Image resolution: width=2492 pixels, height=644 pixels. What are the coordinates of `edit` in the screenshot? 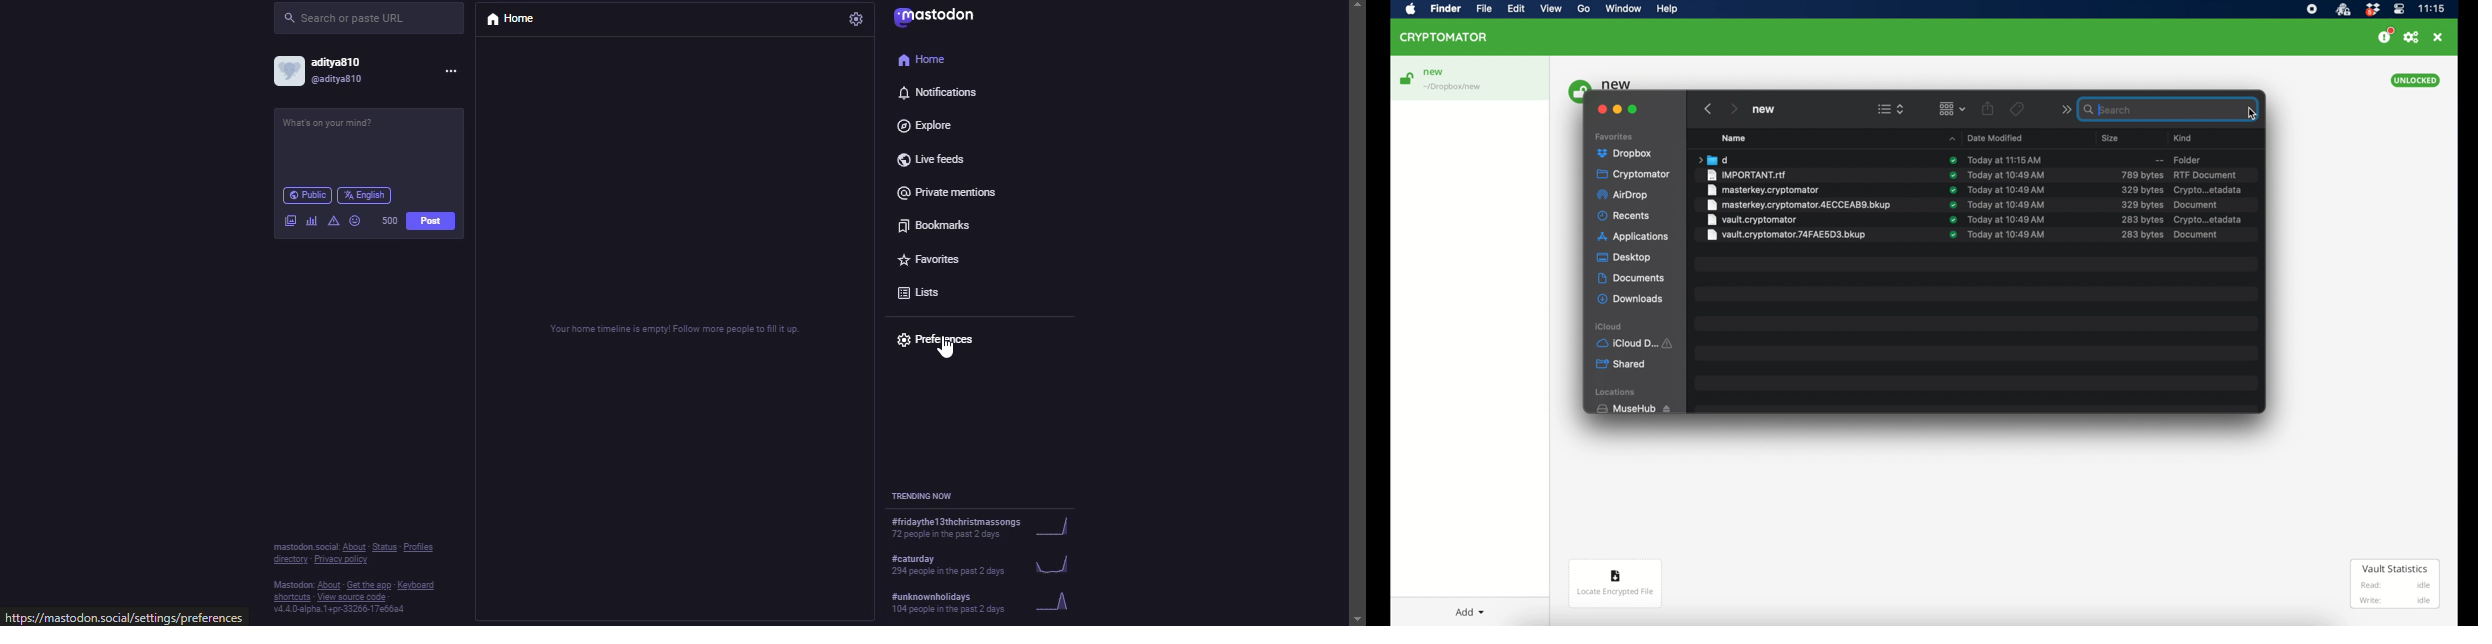 It's located at (1516, 9).